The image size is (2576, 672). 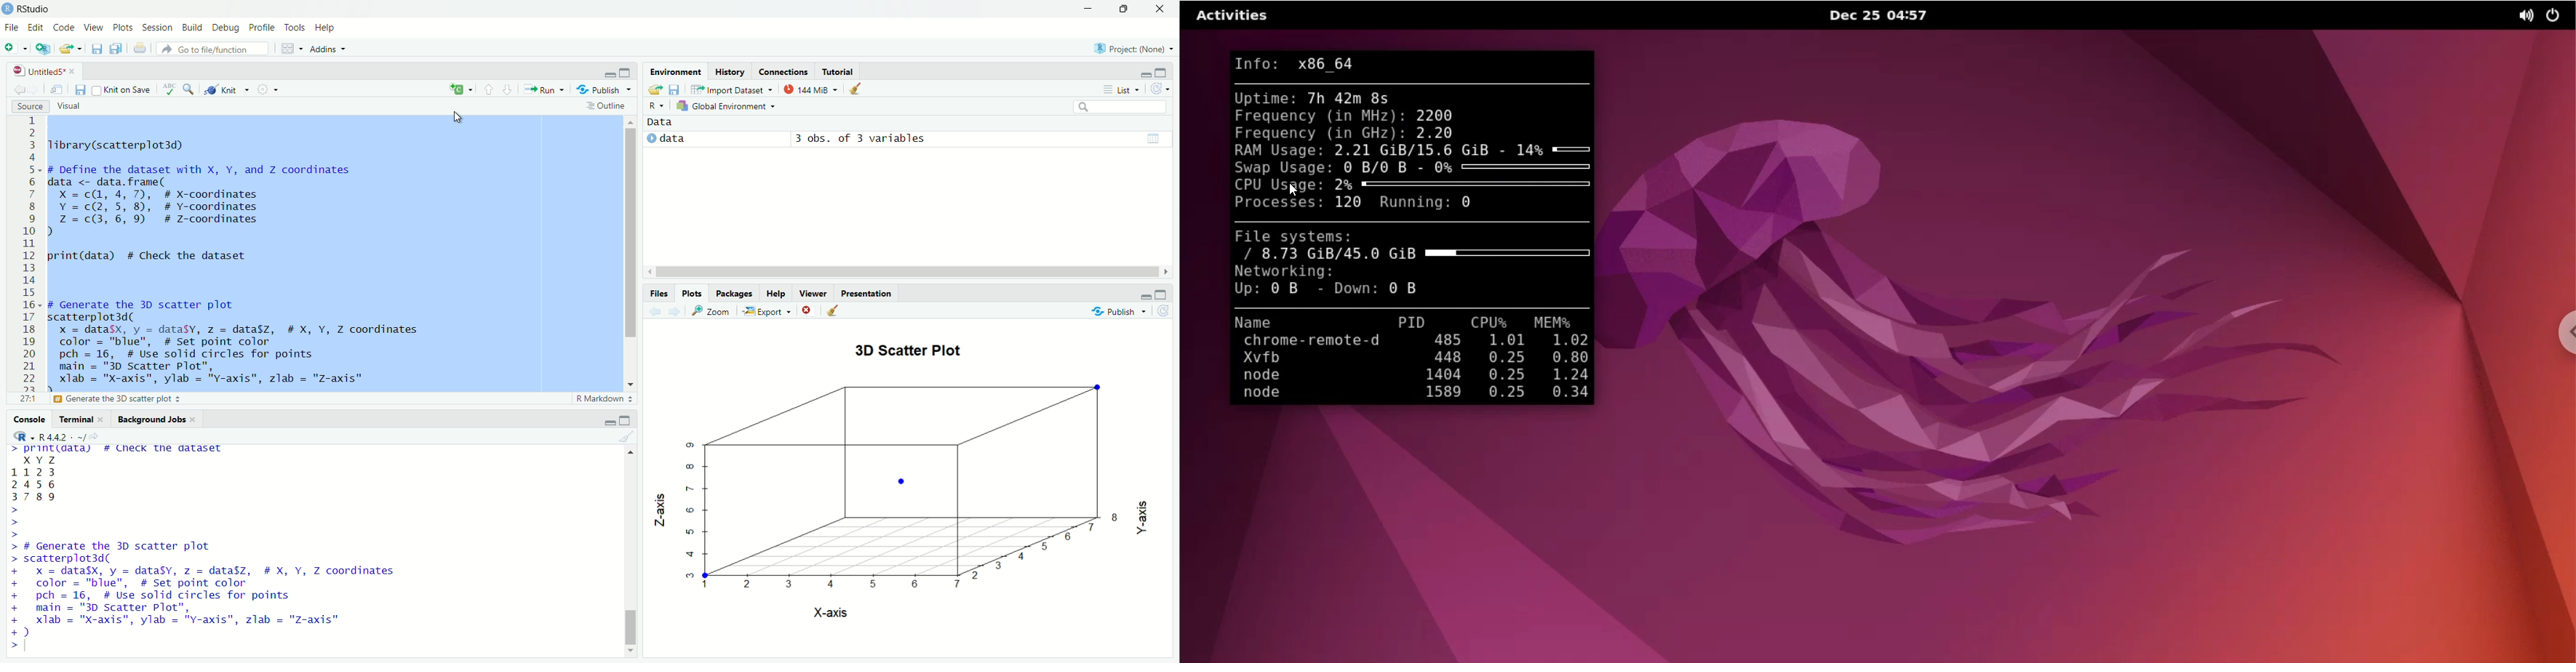 What do you see at coordinates (732, 107) in the screenshot?
I see `global environment` at bounding box center [732, 107].